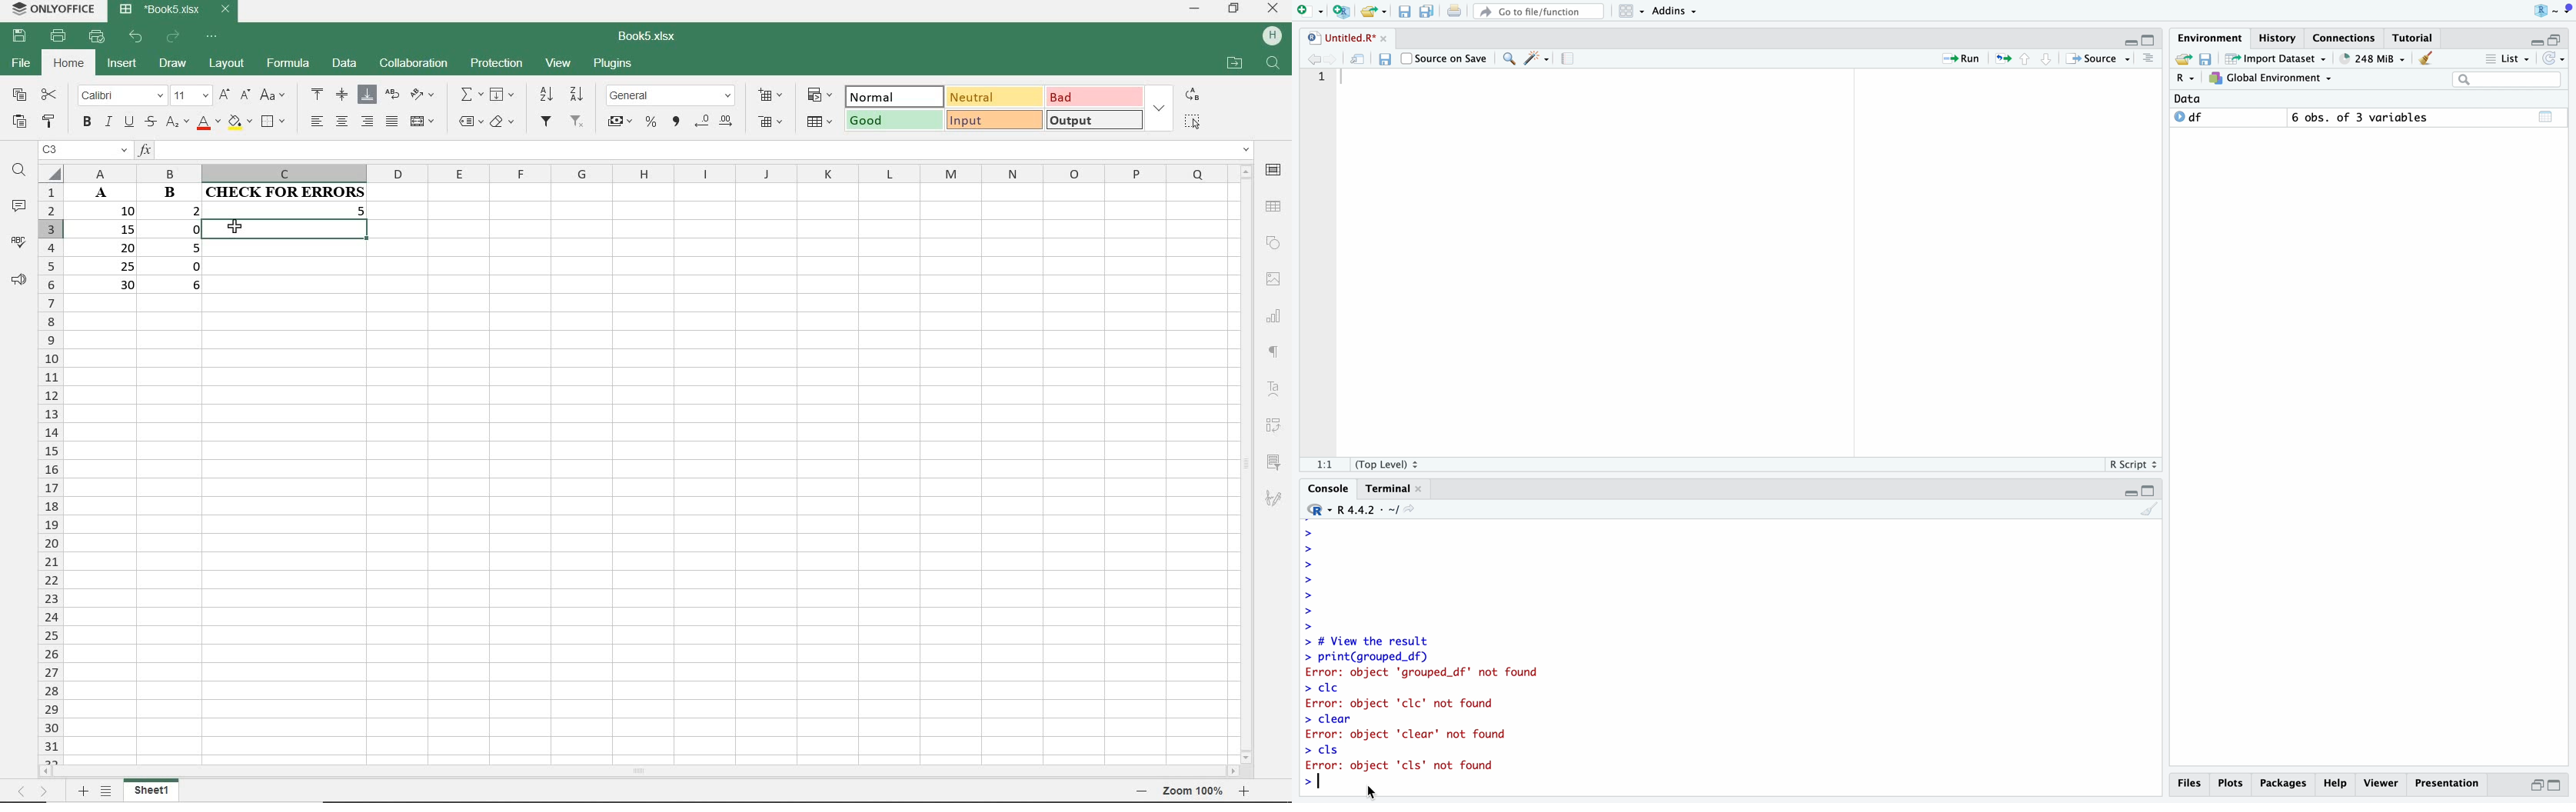 This screenshot has width=2576, height=812. What do you see at coordinates (2535, 785) in the screenshot?
I see `Half Height` at bounding box center [2535, 785].